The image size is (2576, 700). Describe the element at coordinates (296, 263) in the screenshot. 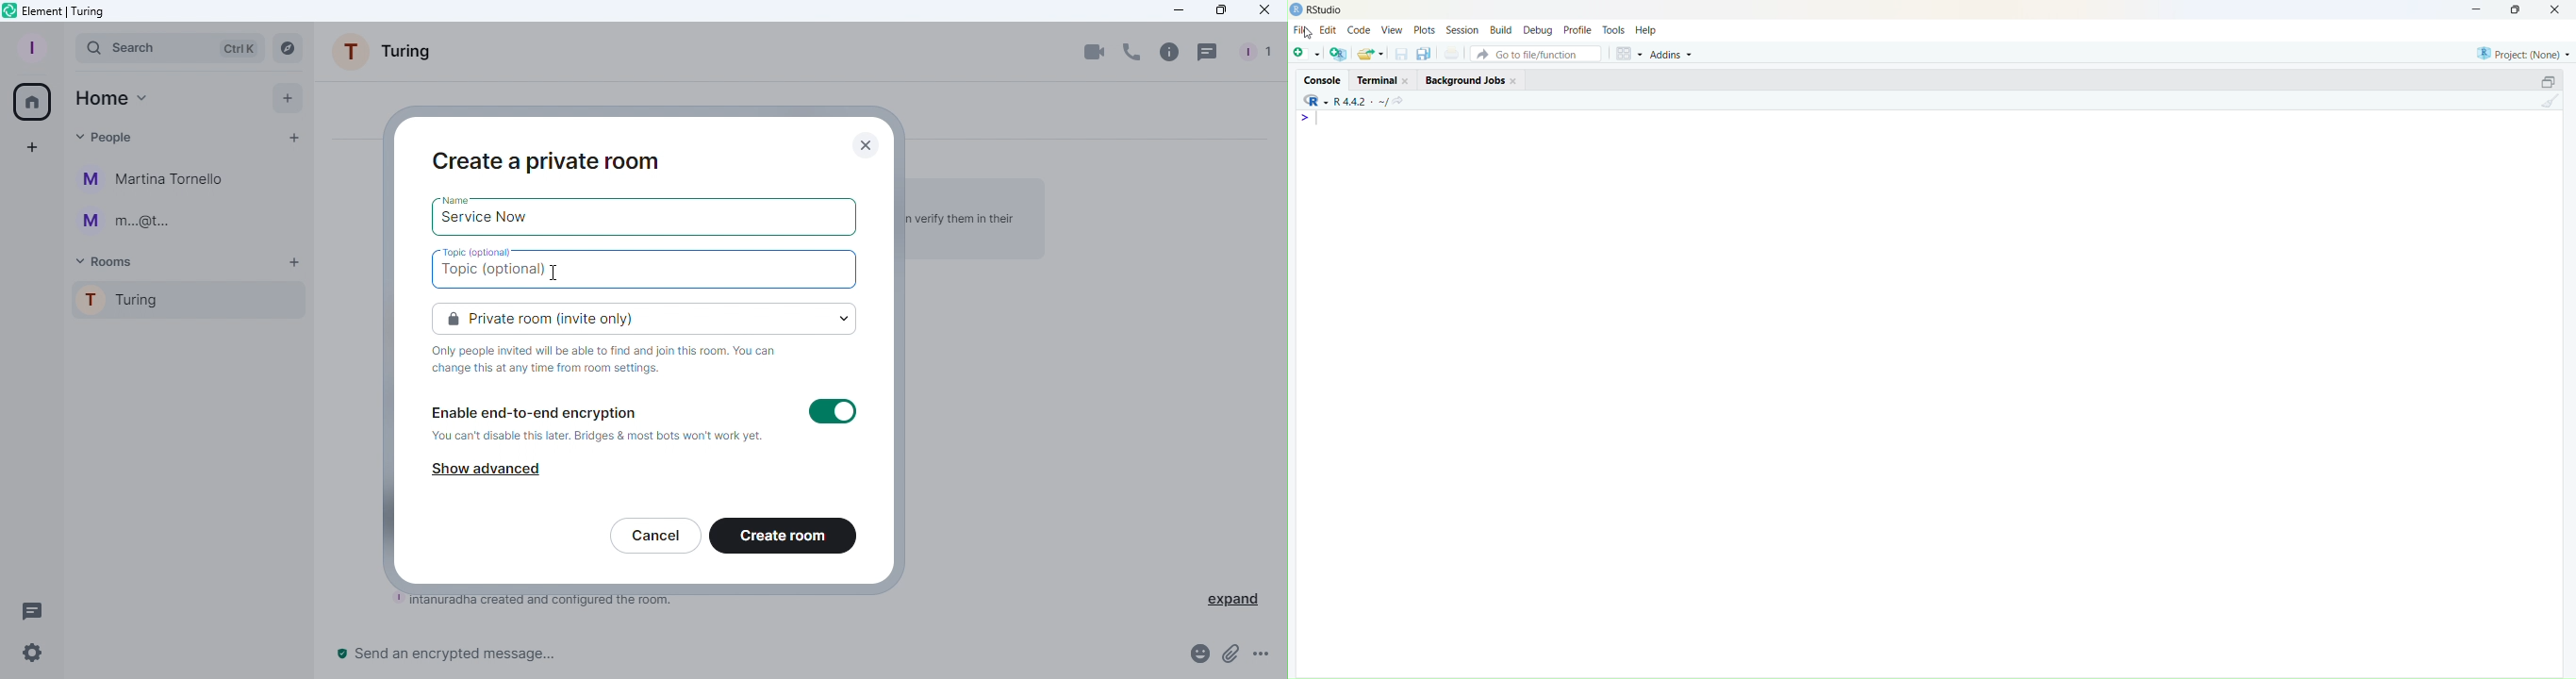

I see `Add room` at that location.